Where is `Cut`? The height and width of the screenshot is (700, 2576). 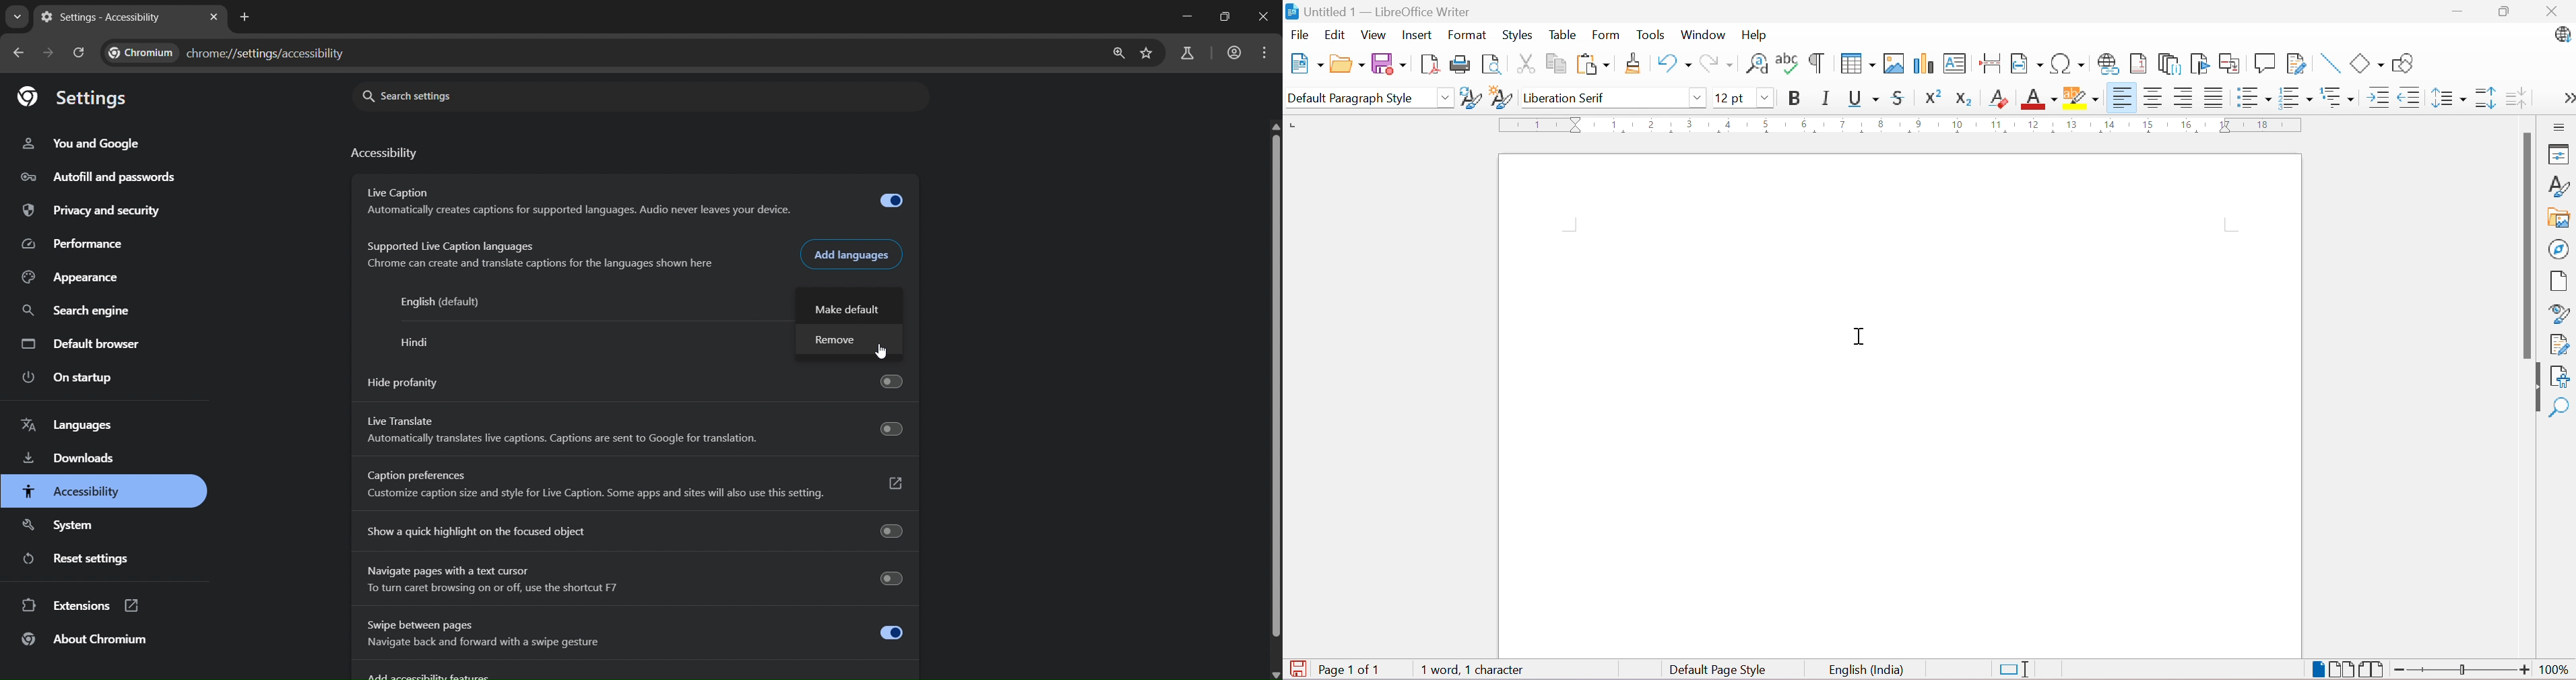 Cut is located at coordinates (1523, 63).